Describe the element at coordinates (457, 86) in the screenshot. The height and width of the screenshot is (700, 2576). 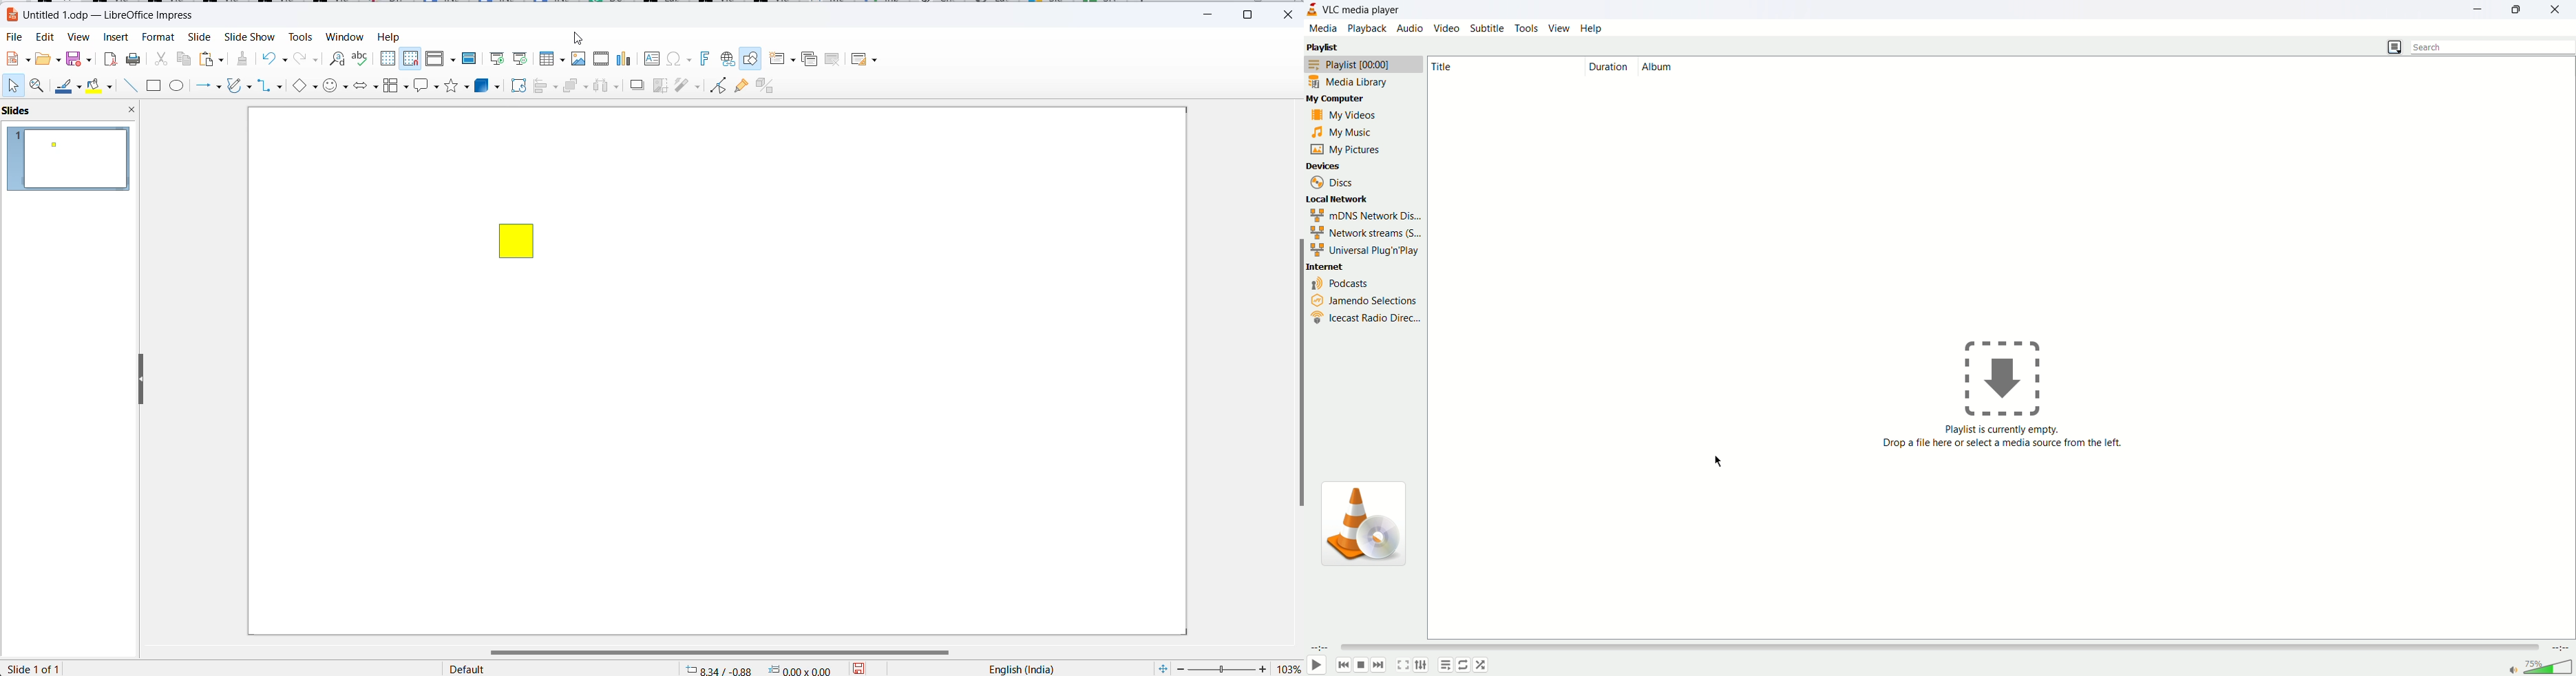
I see `star shapes` at that location.